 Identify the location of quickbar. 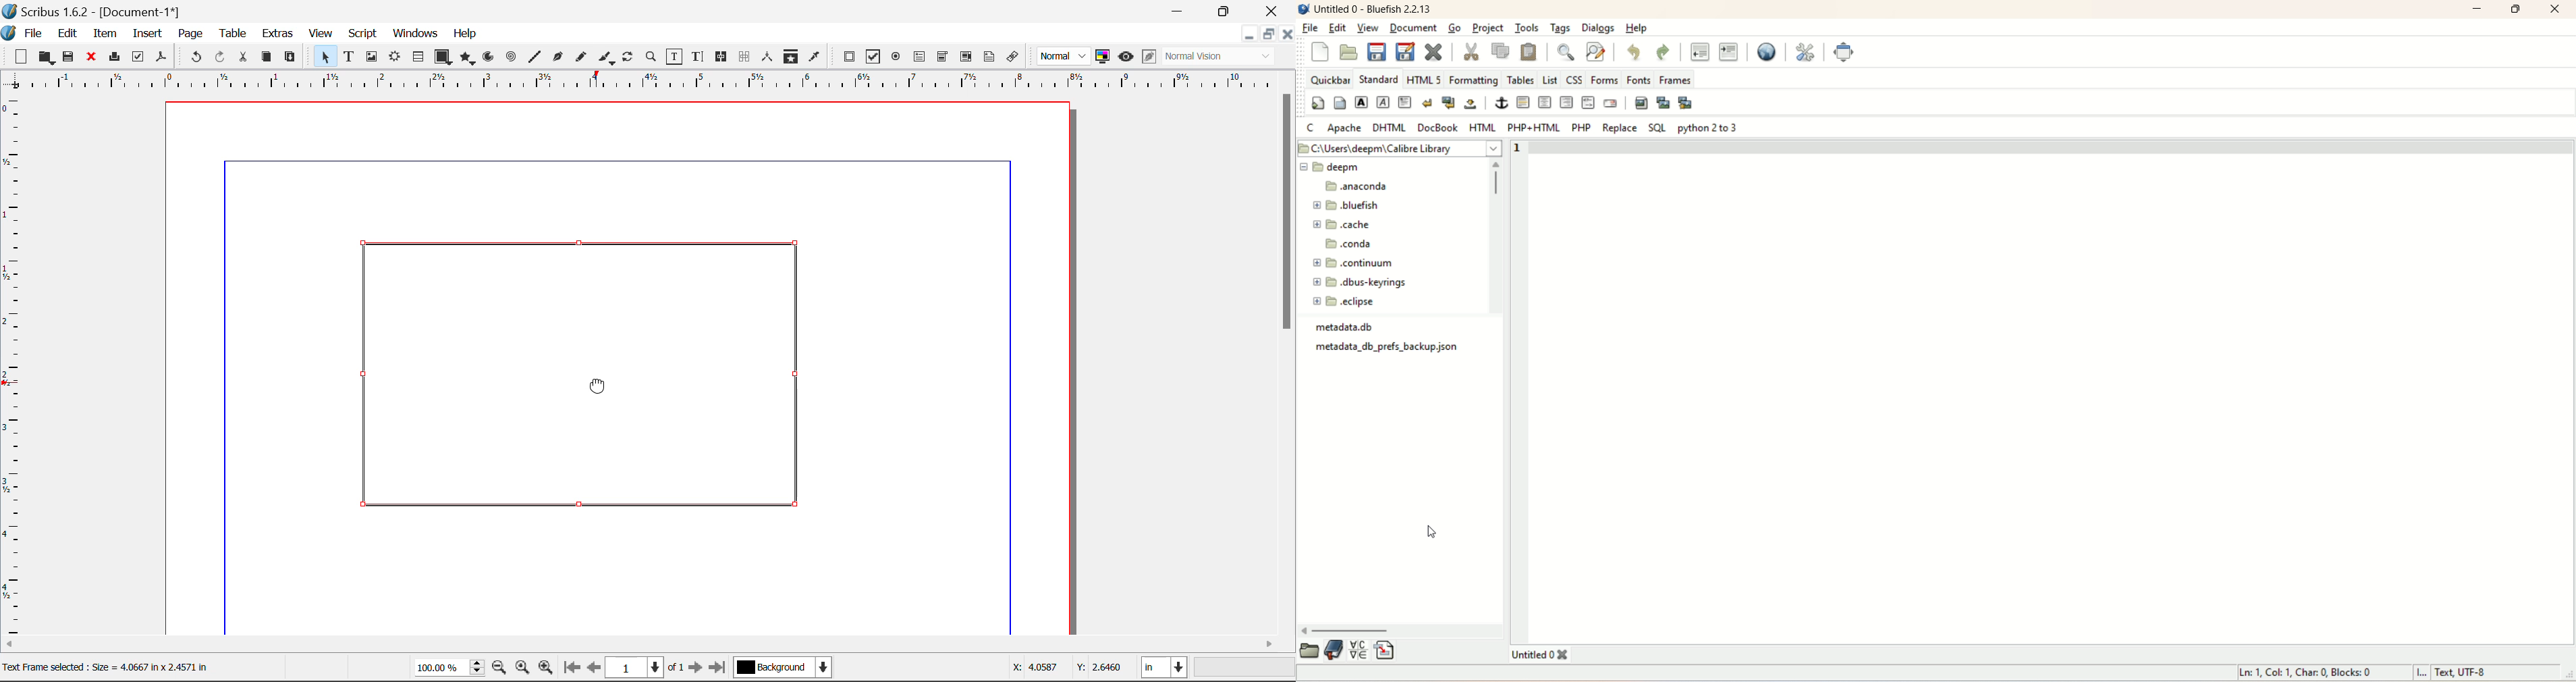
(1328, 80).